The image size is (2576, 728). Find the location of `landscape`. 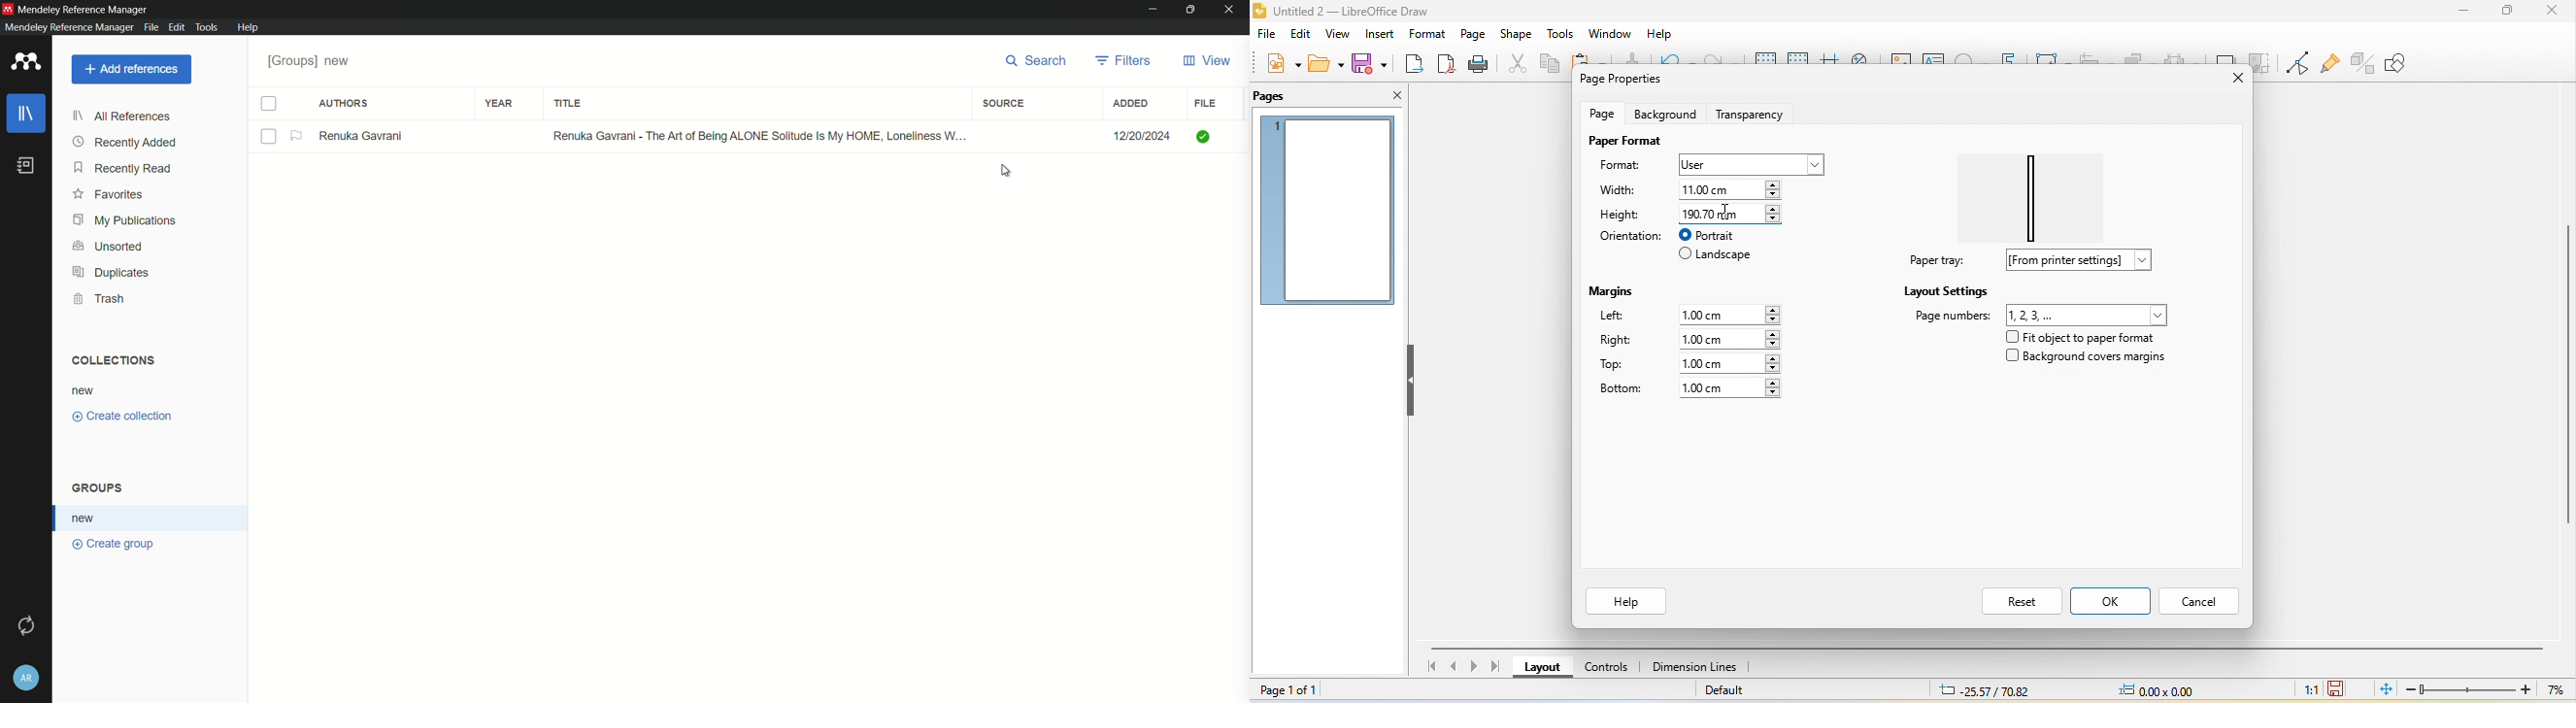

landscape is located at coordinates (1717, 256).